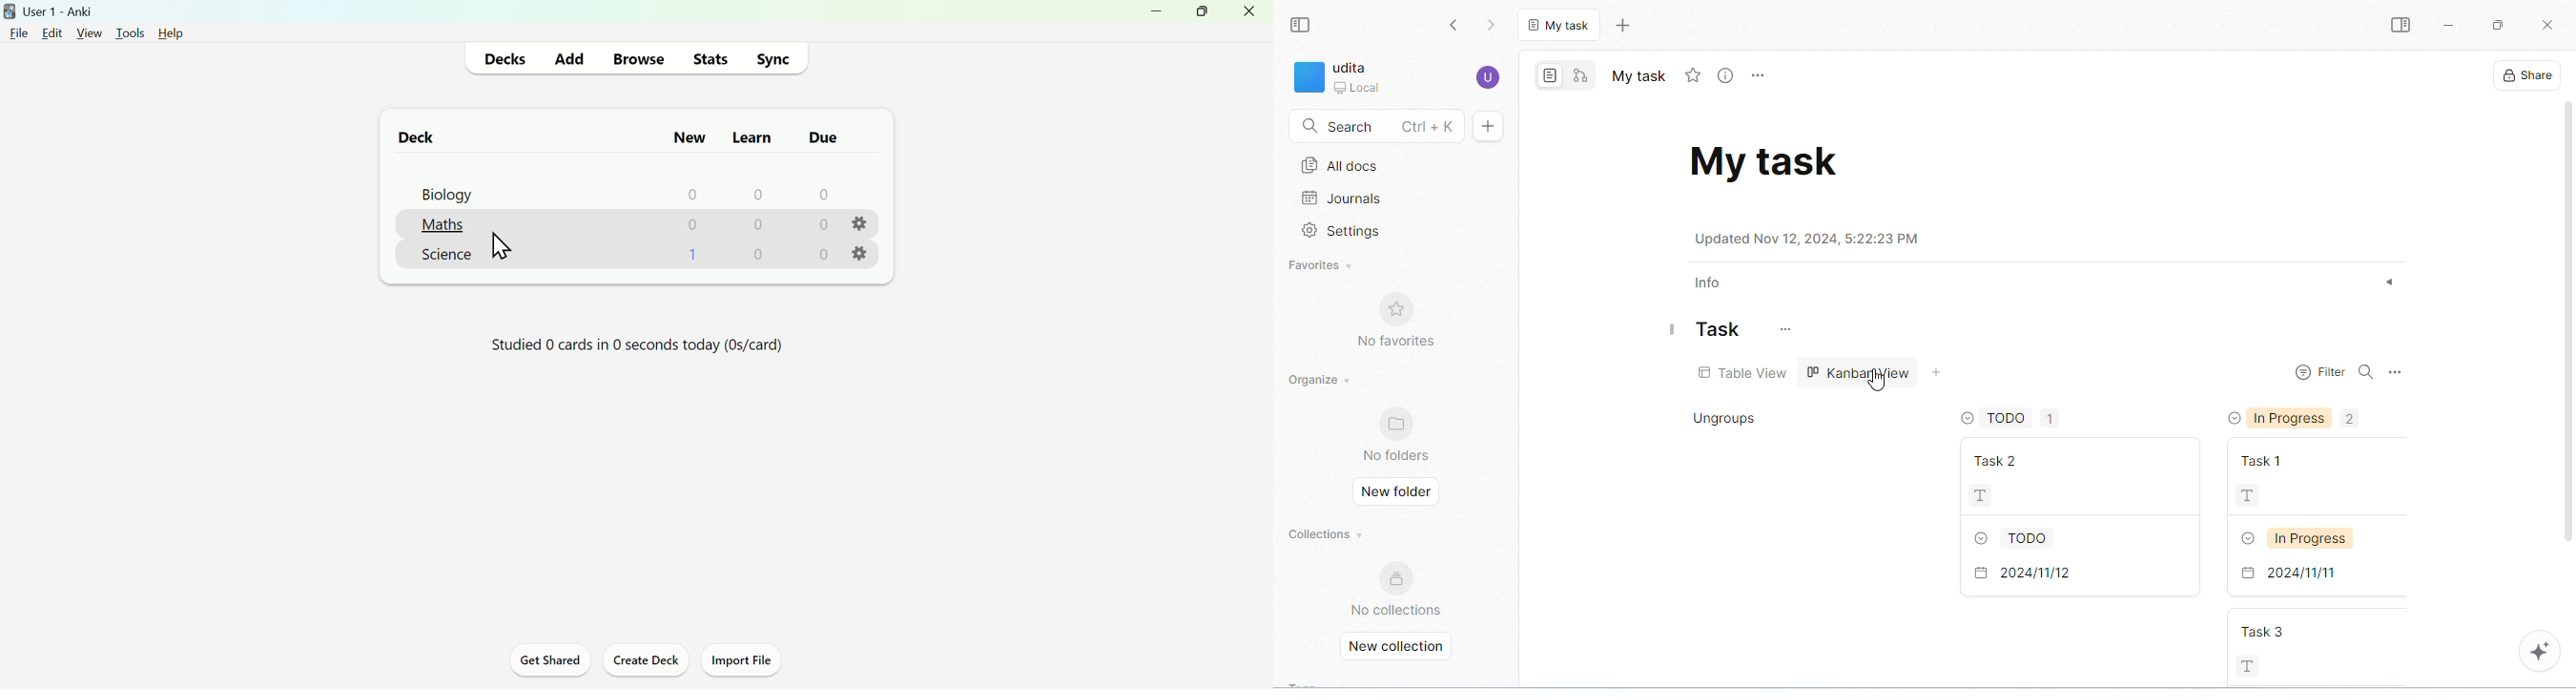 The image size is (2576, 700). I want to click on maximize, so click(1201, 12).